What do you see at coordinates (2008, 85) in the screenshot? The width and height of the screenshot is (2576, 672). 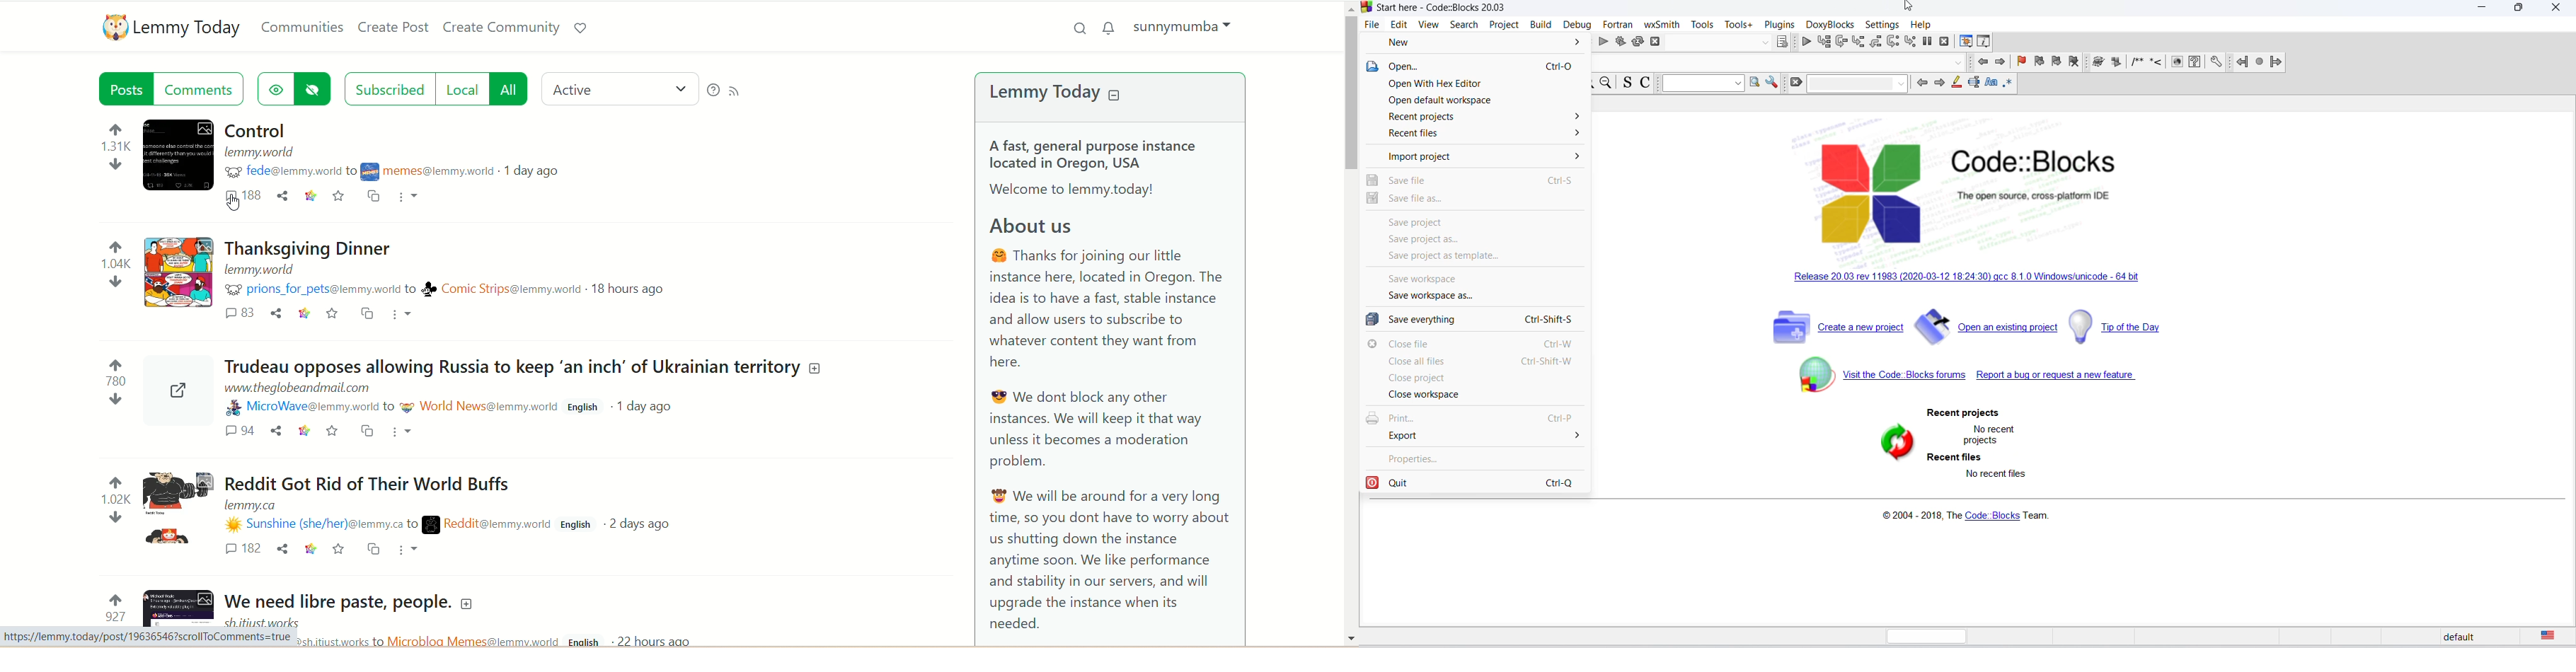 I see `regex` at bounding box center [2008, 85].